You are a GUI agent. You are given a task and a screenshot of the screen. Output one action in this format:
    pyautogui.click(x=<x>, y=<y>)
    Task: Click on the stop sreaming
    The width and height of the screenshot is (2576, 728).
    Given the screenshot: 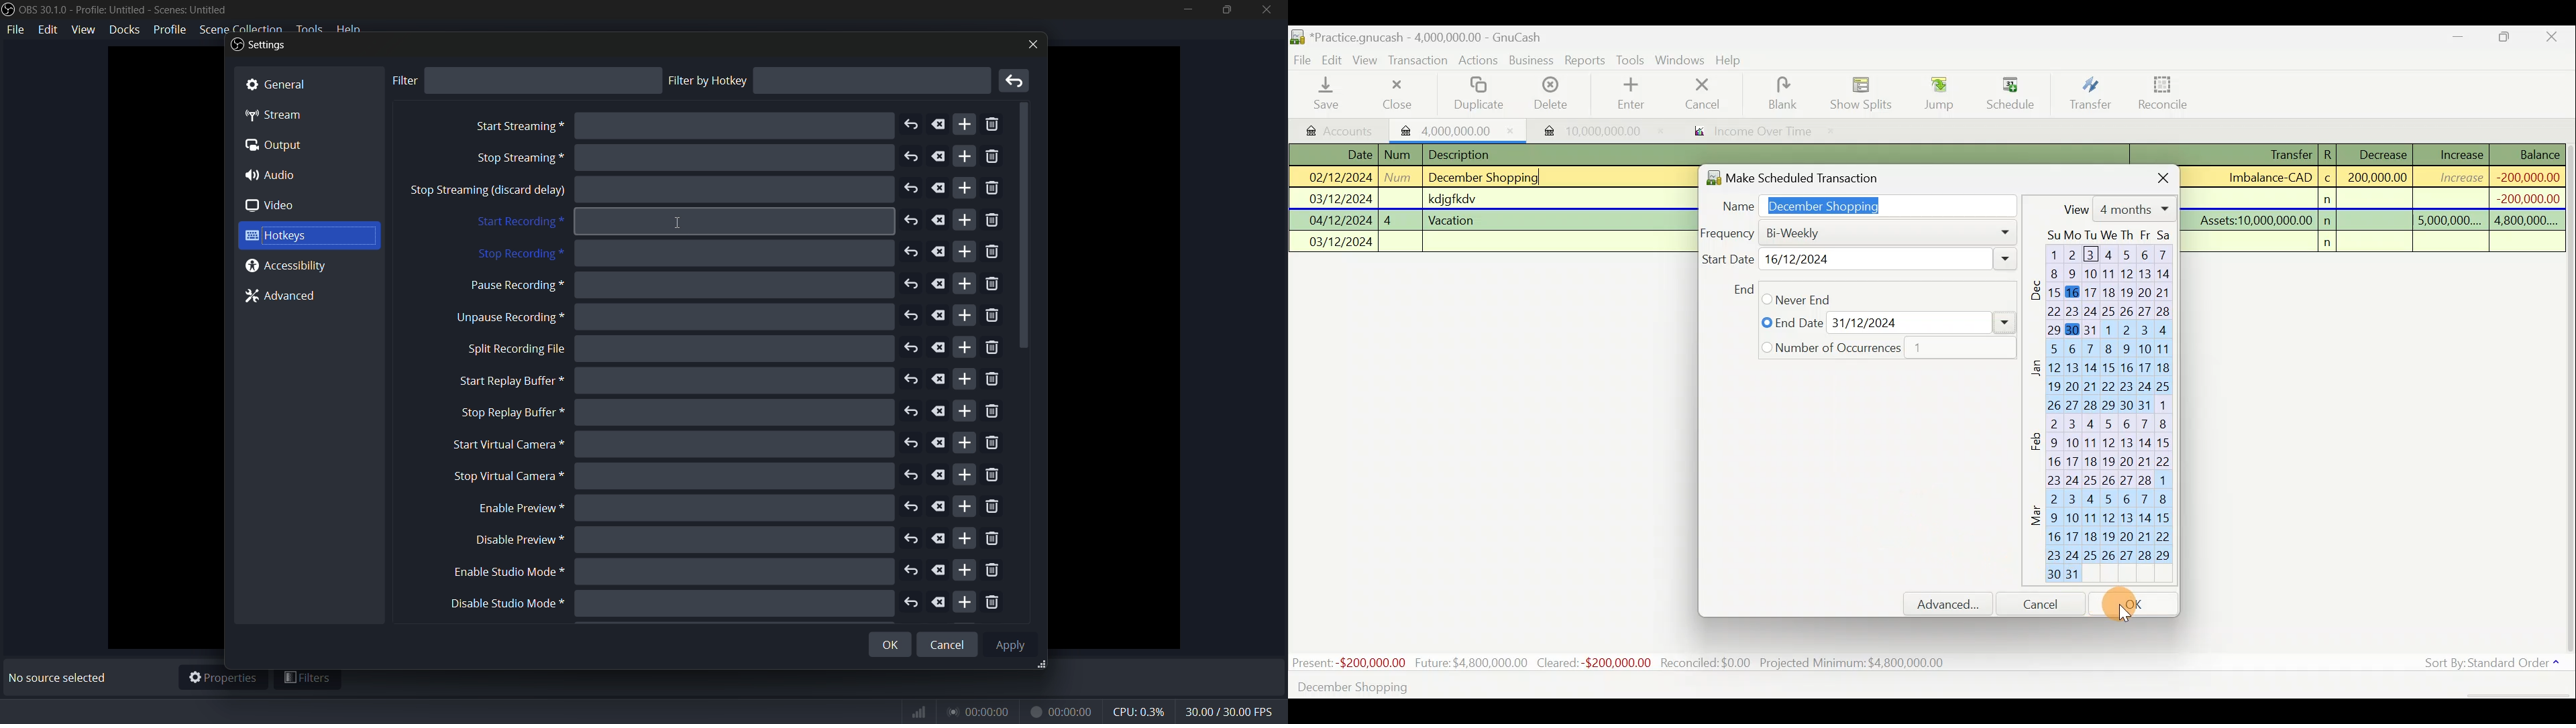 What is the action you would take?
    pyautogui.click(x=488, y=192)
    